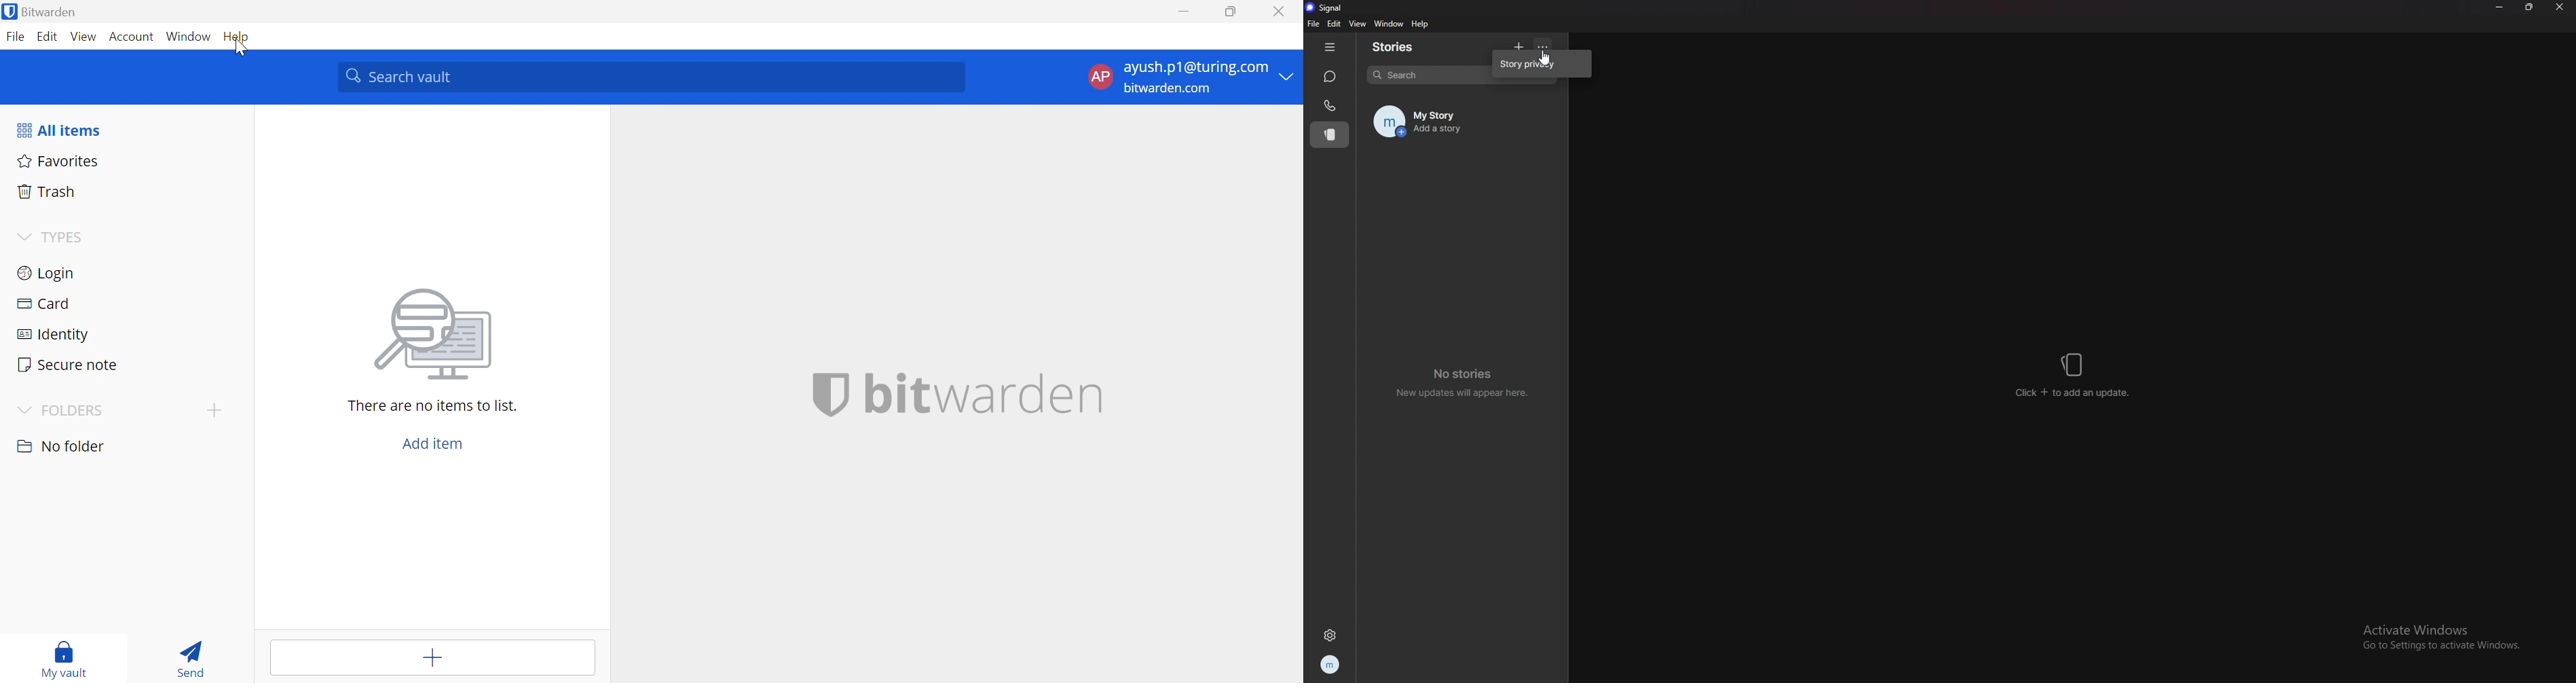 The width and height of the screenshot is (2576, 700). What do you see at coordinates (189, 37) in the screenshot?
I see `Window` at bounding box center [189, 37].